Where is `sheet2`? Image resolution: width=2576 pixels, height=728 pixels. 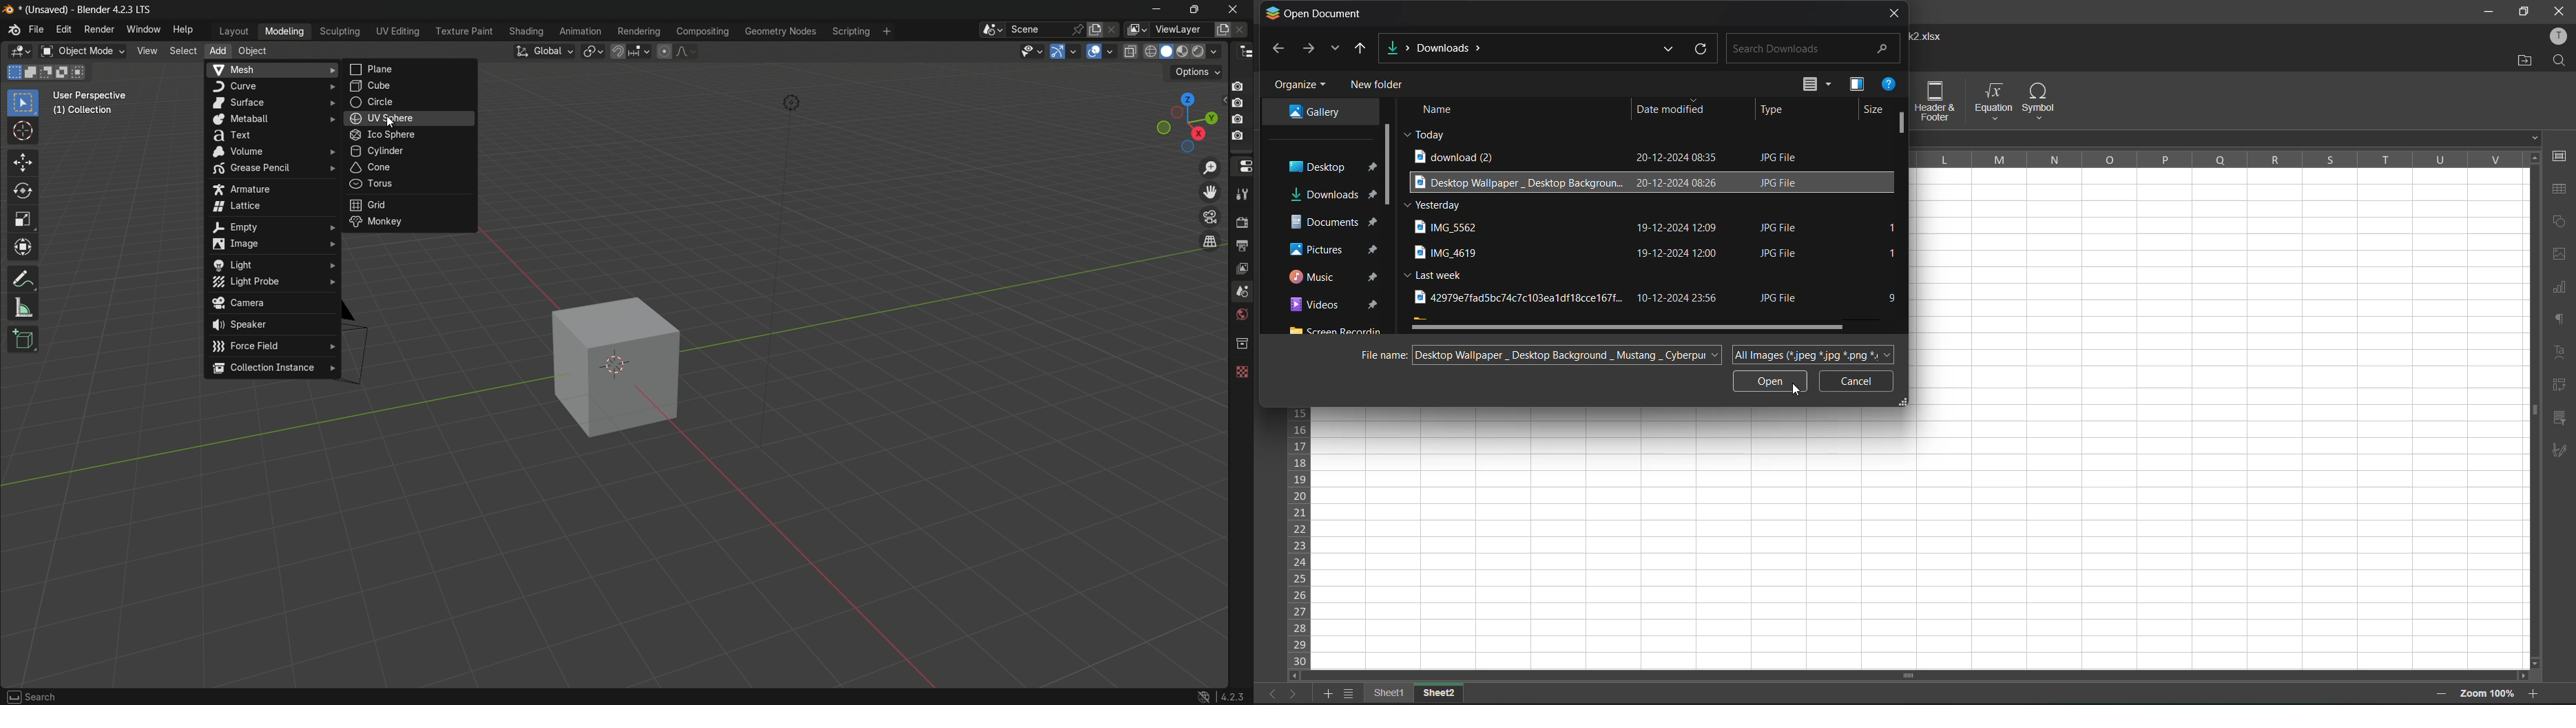
sheet2 is located at coordinates (1440, 691).